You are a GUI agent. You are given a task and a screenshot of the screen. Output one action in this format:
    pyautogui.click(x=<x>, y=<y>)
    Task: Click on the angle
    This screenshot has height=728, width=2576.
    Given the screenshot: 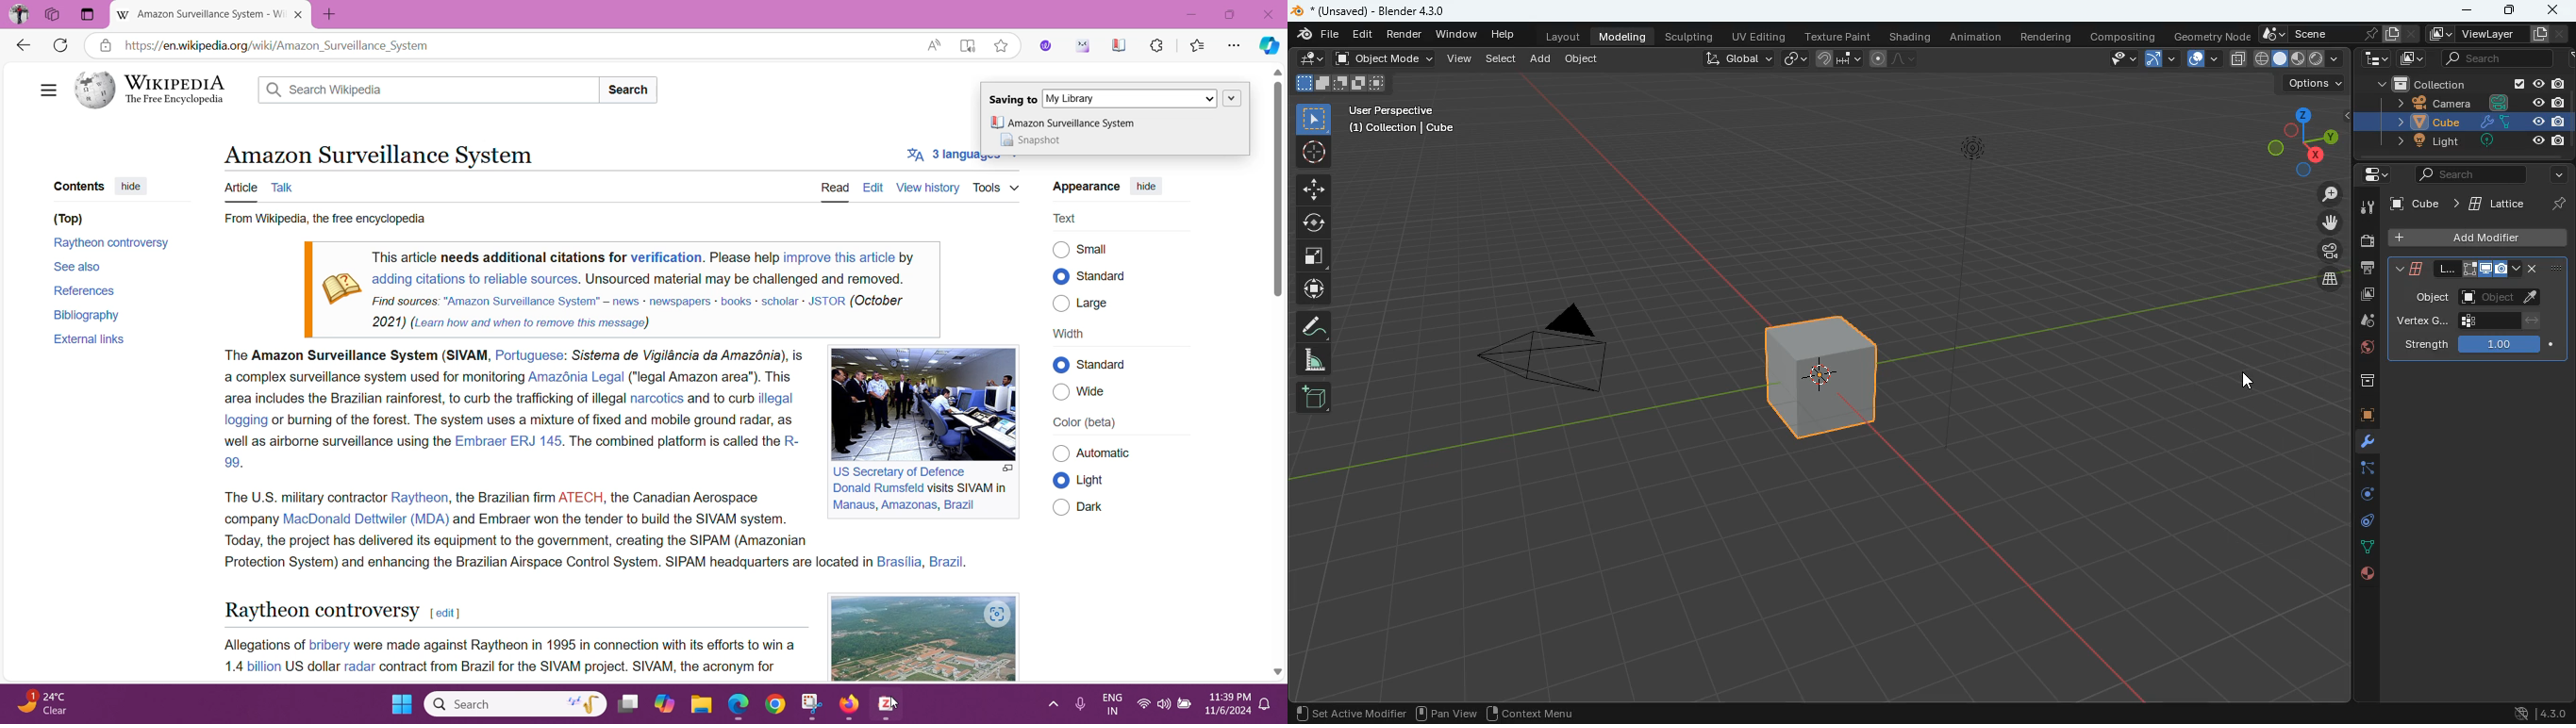 What is the action you would take?
    pyautogui.click(x=1321, y=360)
    